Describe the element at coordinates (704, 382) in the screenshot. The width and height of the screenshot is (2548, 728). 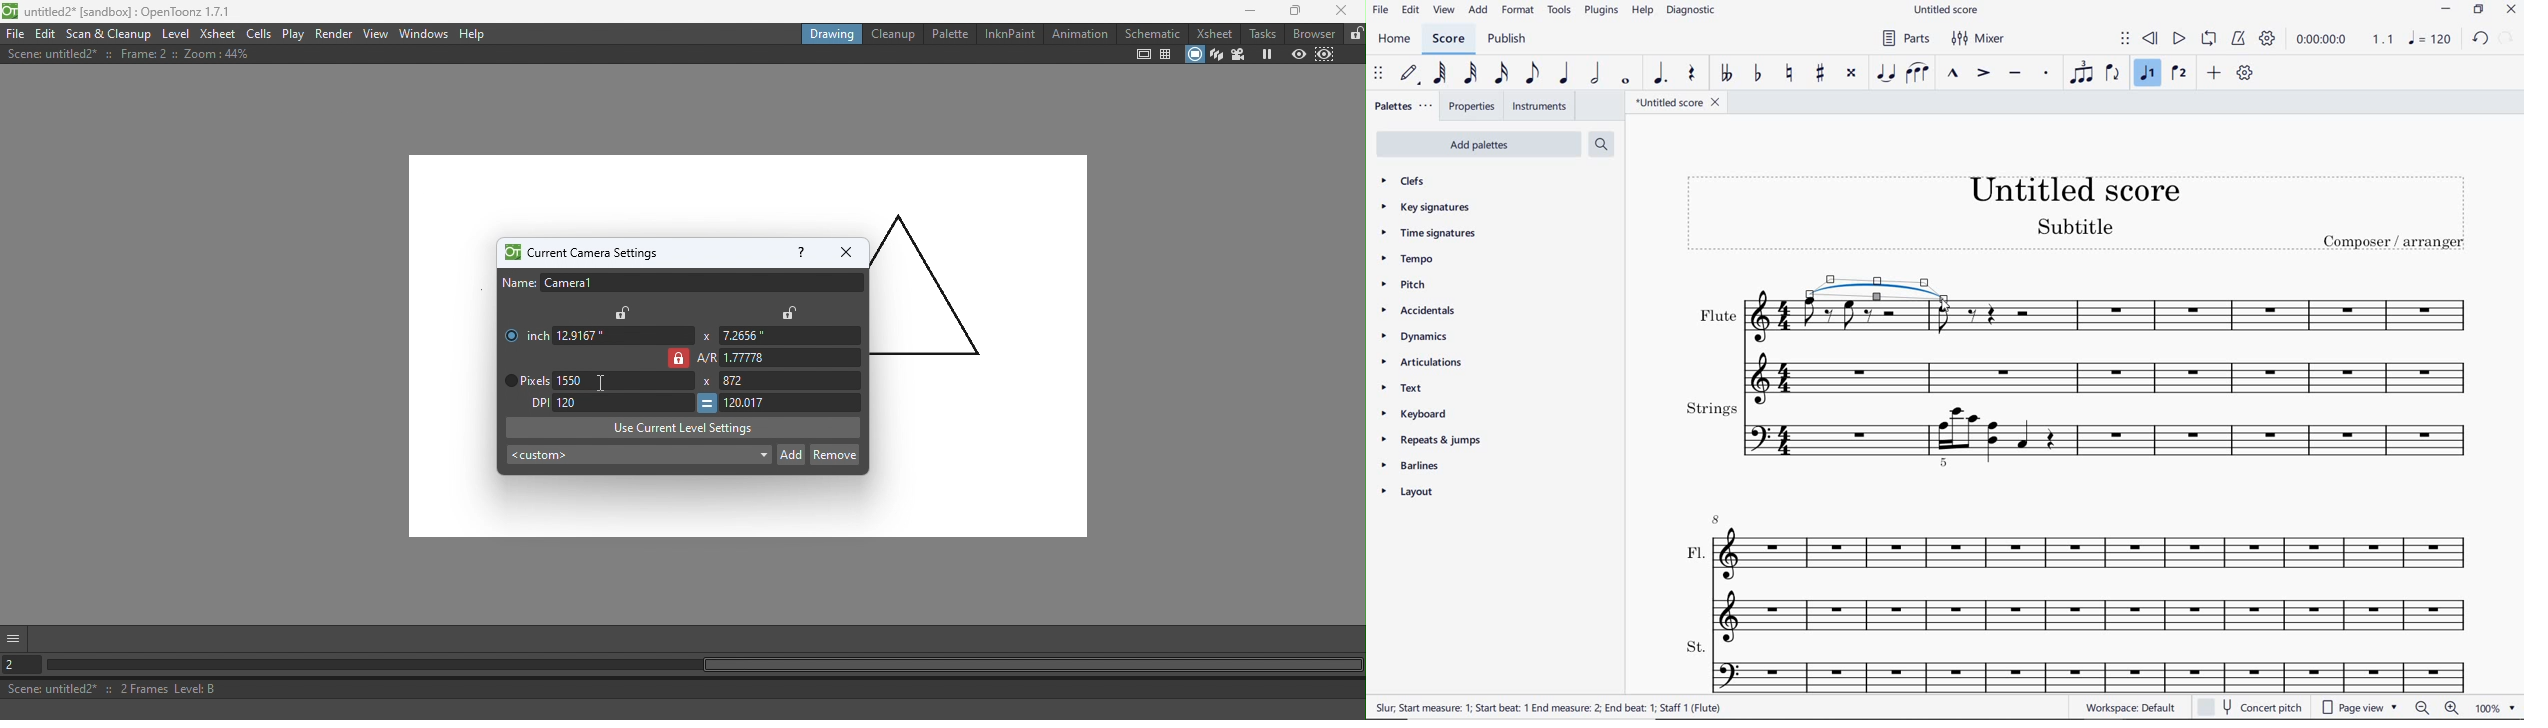
I see `X` at that location.